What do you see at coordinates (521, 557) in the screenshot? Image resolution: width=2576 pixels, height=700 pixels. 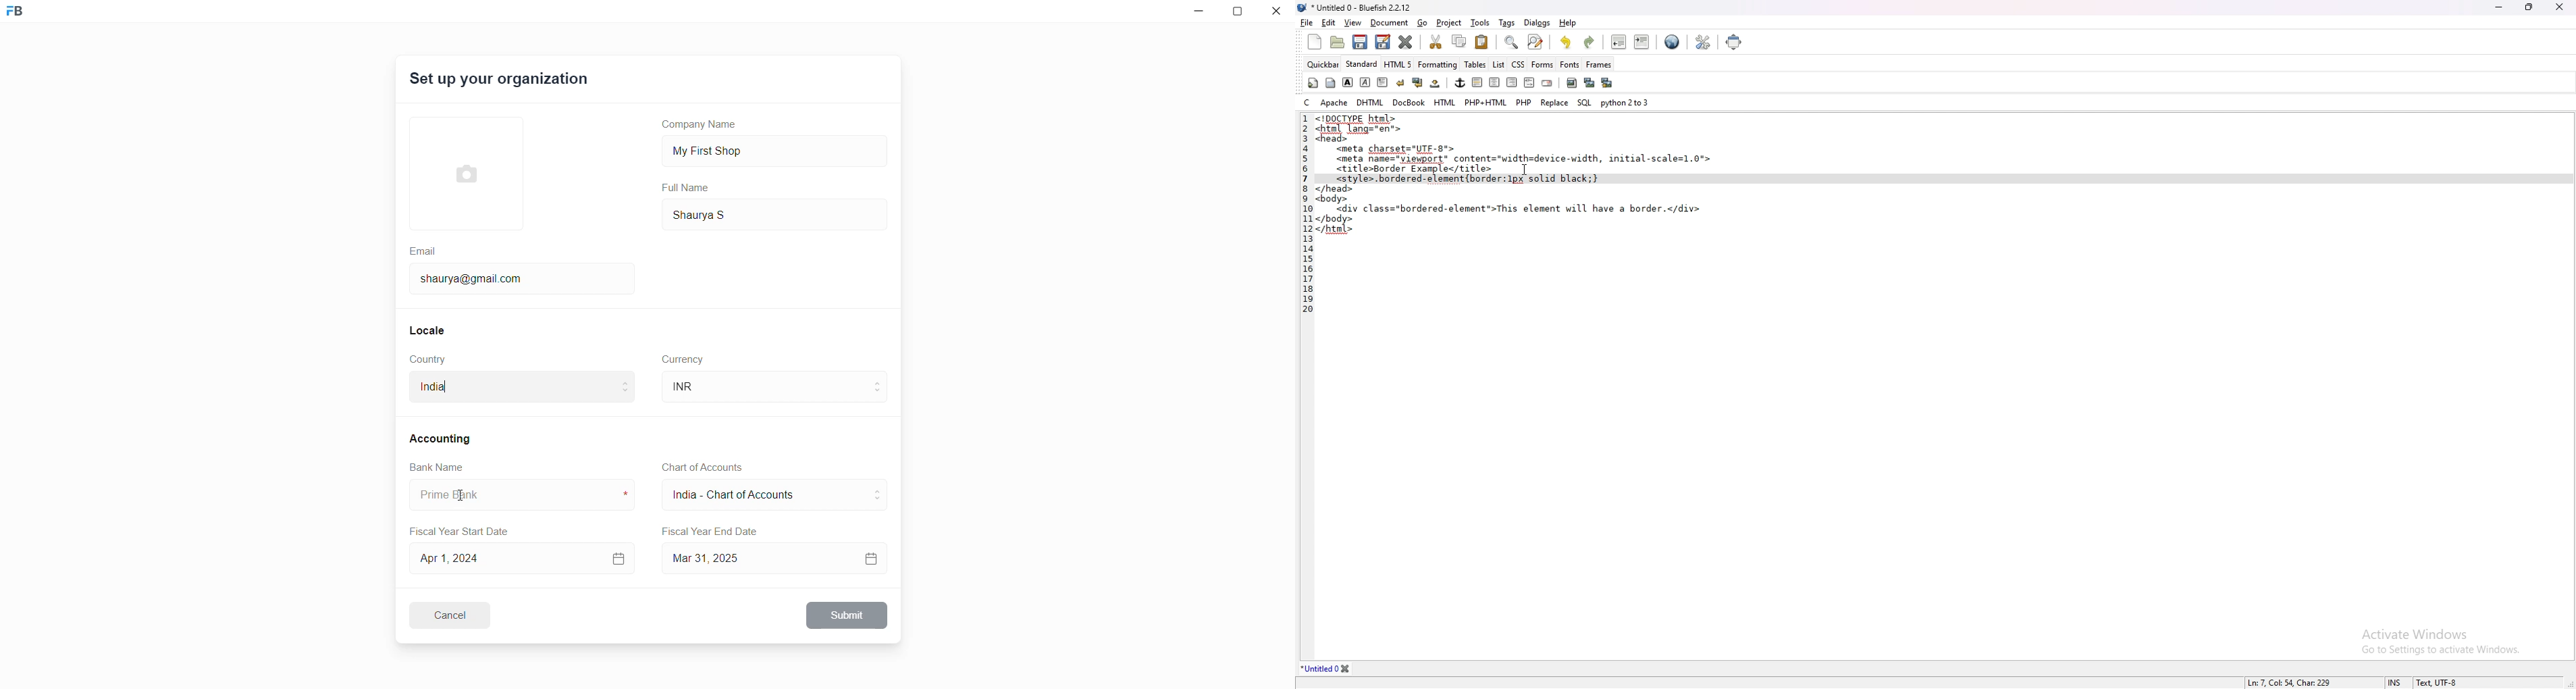 I see `Apr 1, 2024` at bounding box center [521, 557].